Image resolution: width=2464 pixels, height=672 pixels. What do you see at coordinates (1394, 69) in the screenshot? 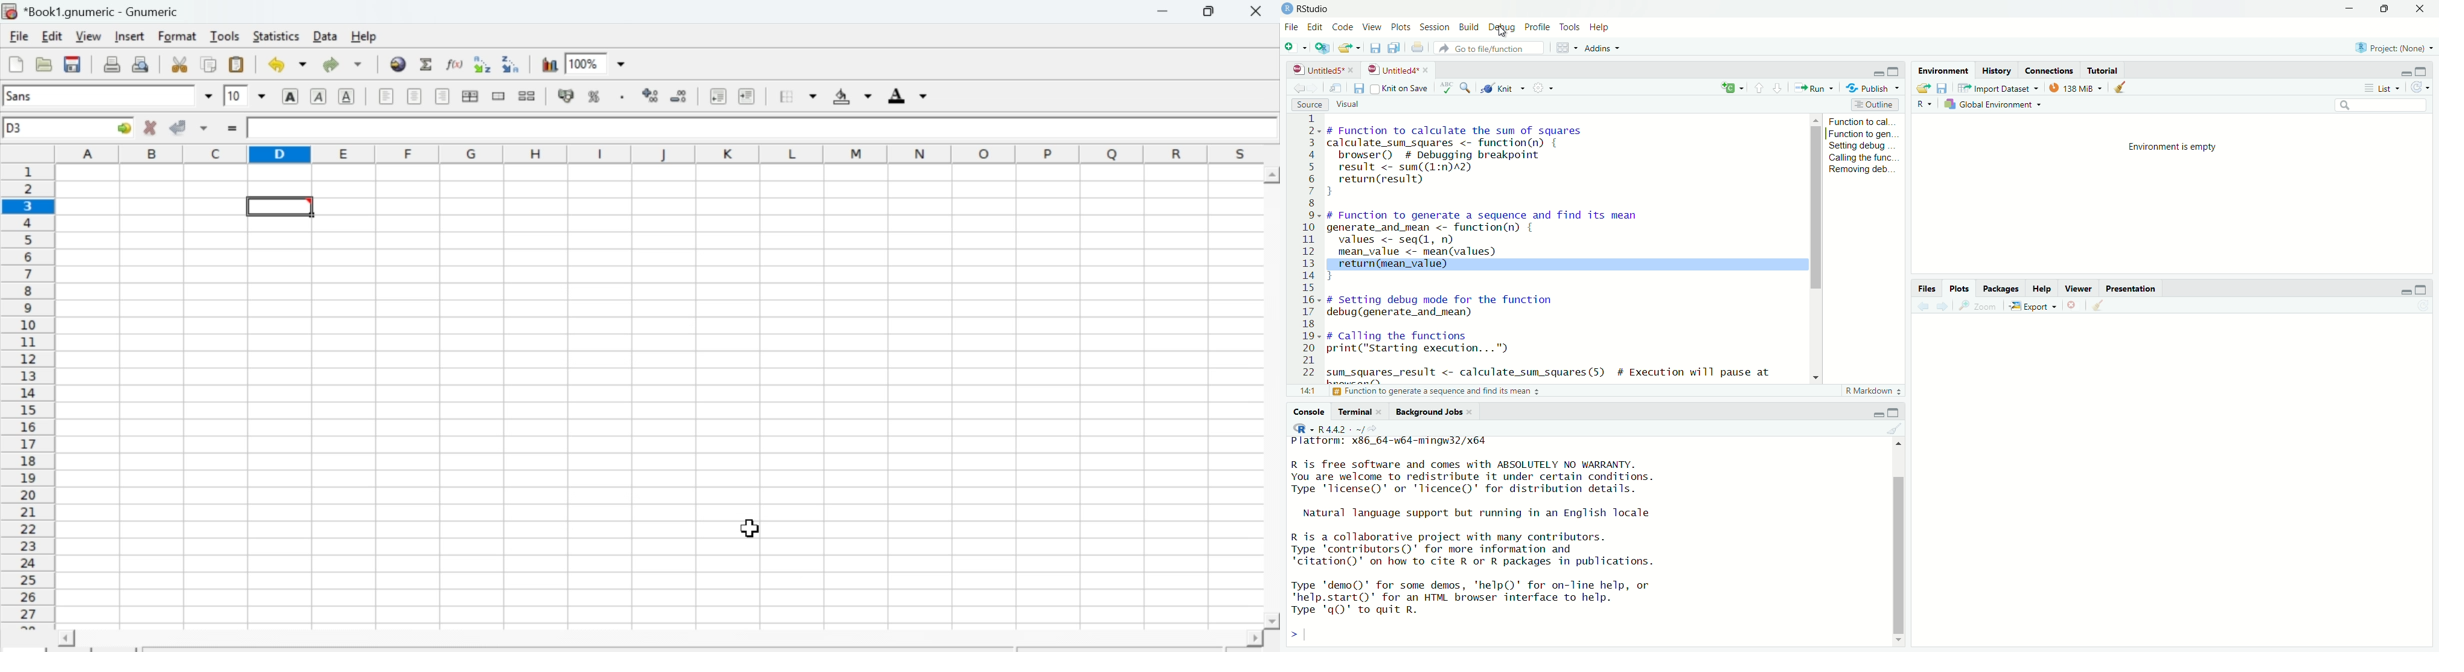
I see `untitled4` at bounding box center [1394, 69].